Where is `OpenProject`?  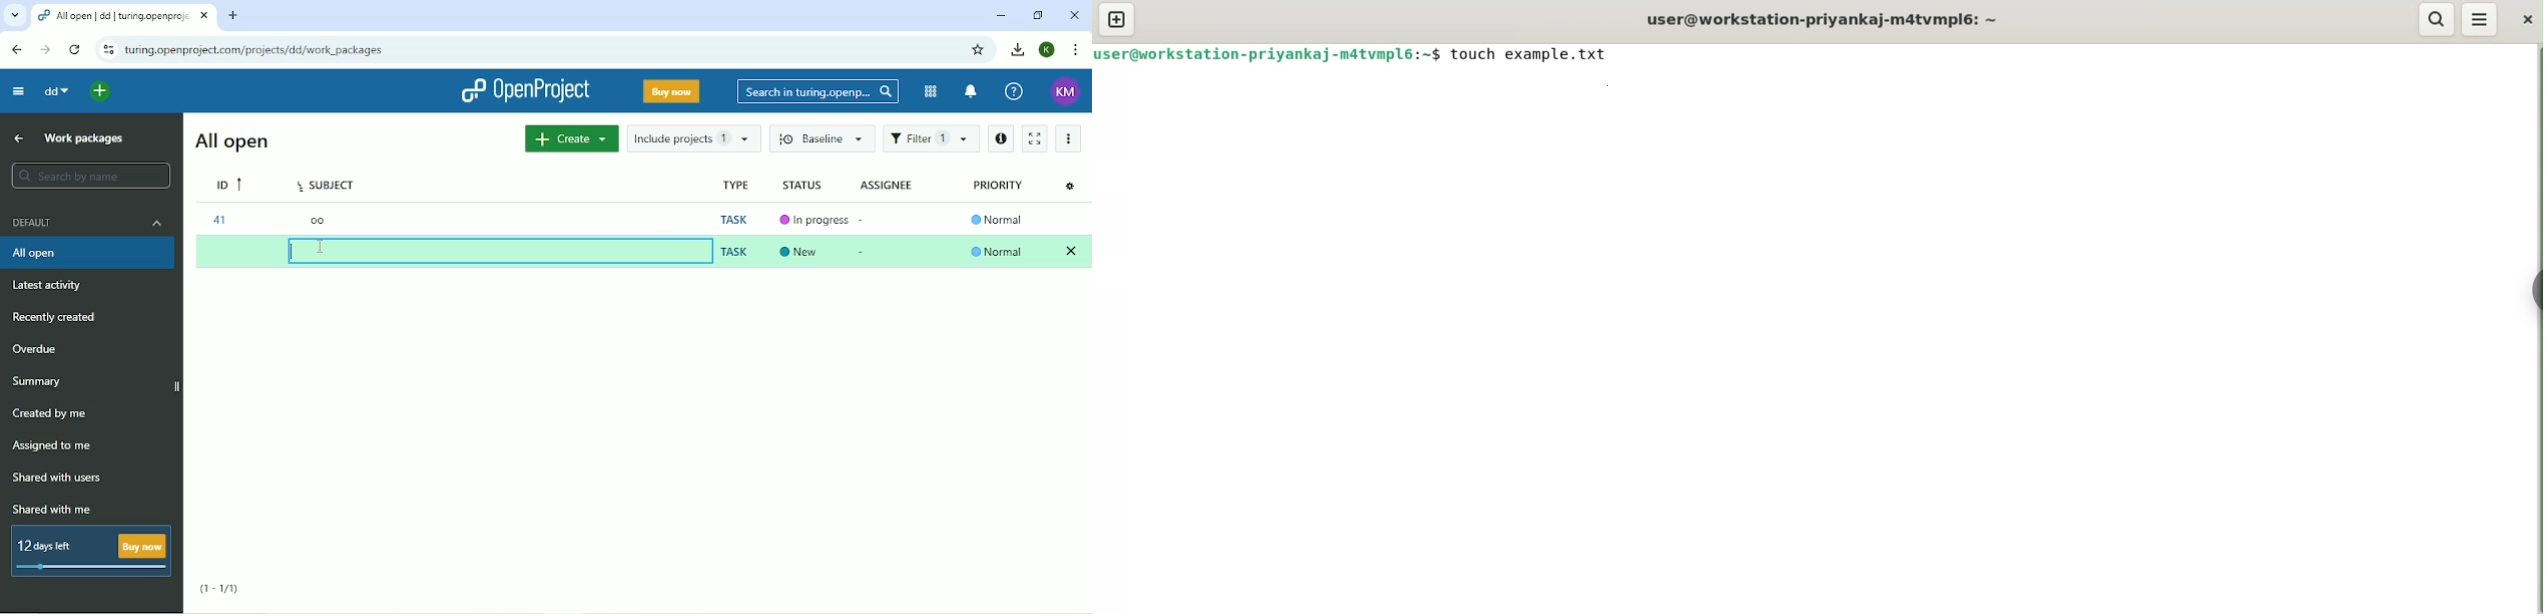
OpenProject is located at coordinates (524, 92).